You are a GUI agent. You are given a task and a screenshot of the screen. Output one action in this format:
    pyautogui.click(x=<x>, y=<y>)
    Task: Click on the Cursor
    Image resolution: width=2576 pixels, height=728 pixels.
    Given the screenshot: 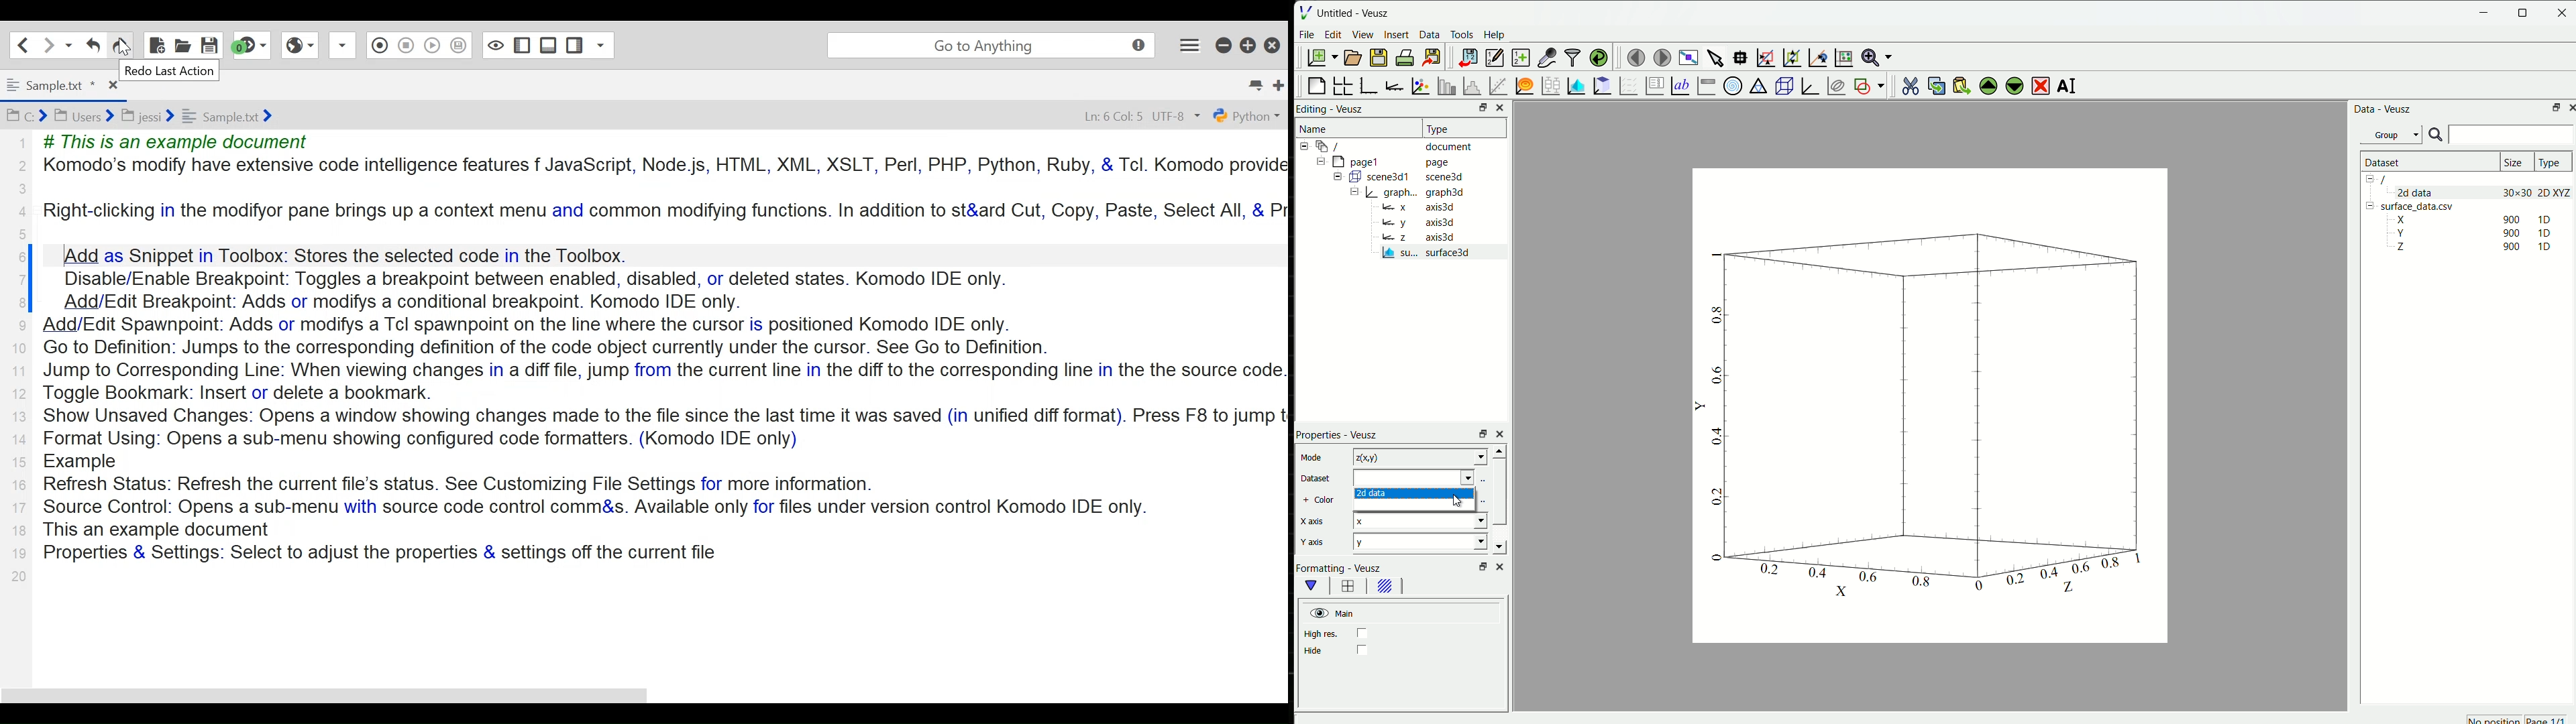 What is the action you would take?
    pyautogui.click(x=124, y=46)
    